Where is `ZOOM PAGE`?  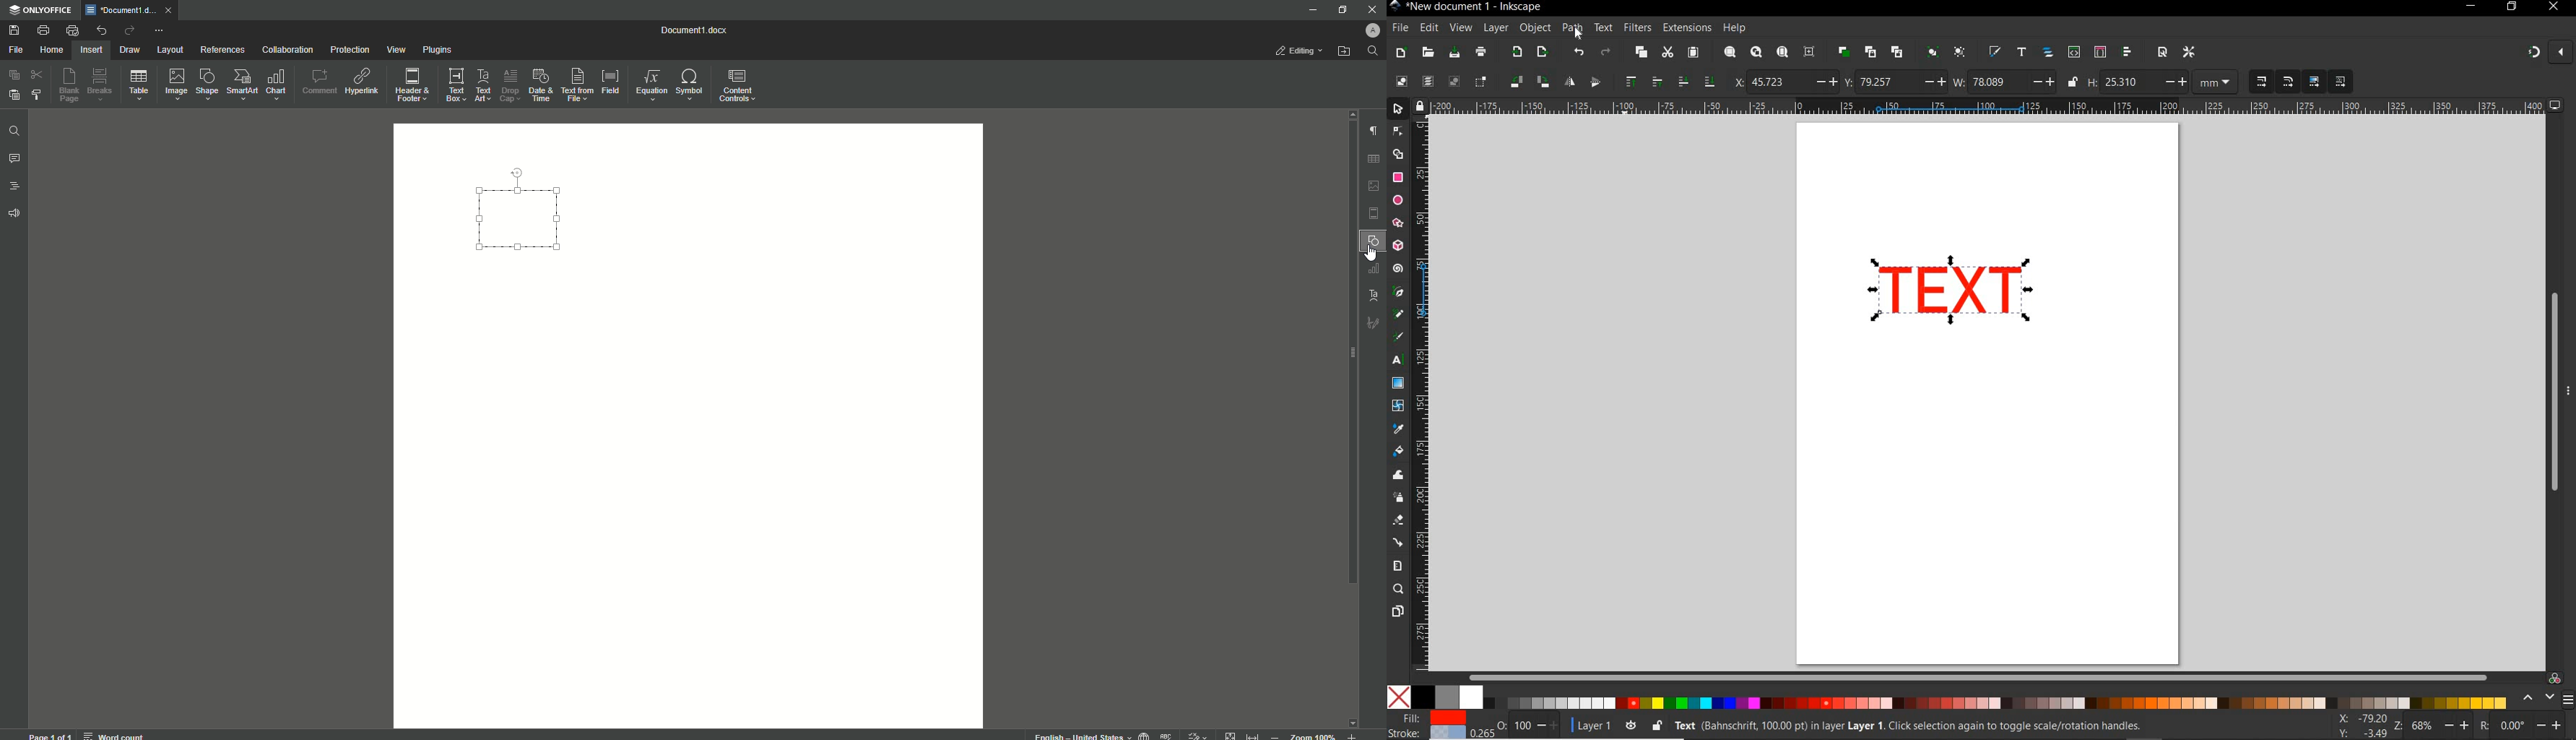 ZOOM PAGE is located at coordinates (1782, 53).